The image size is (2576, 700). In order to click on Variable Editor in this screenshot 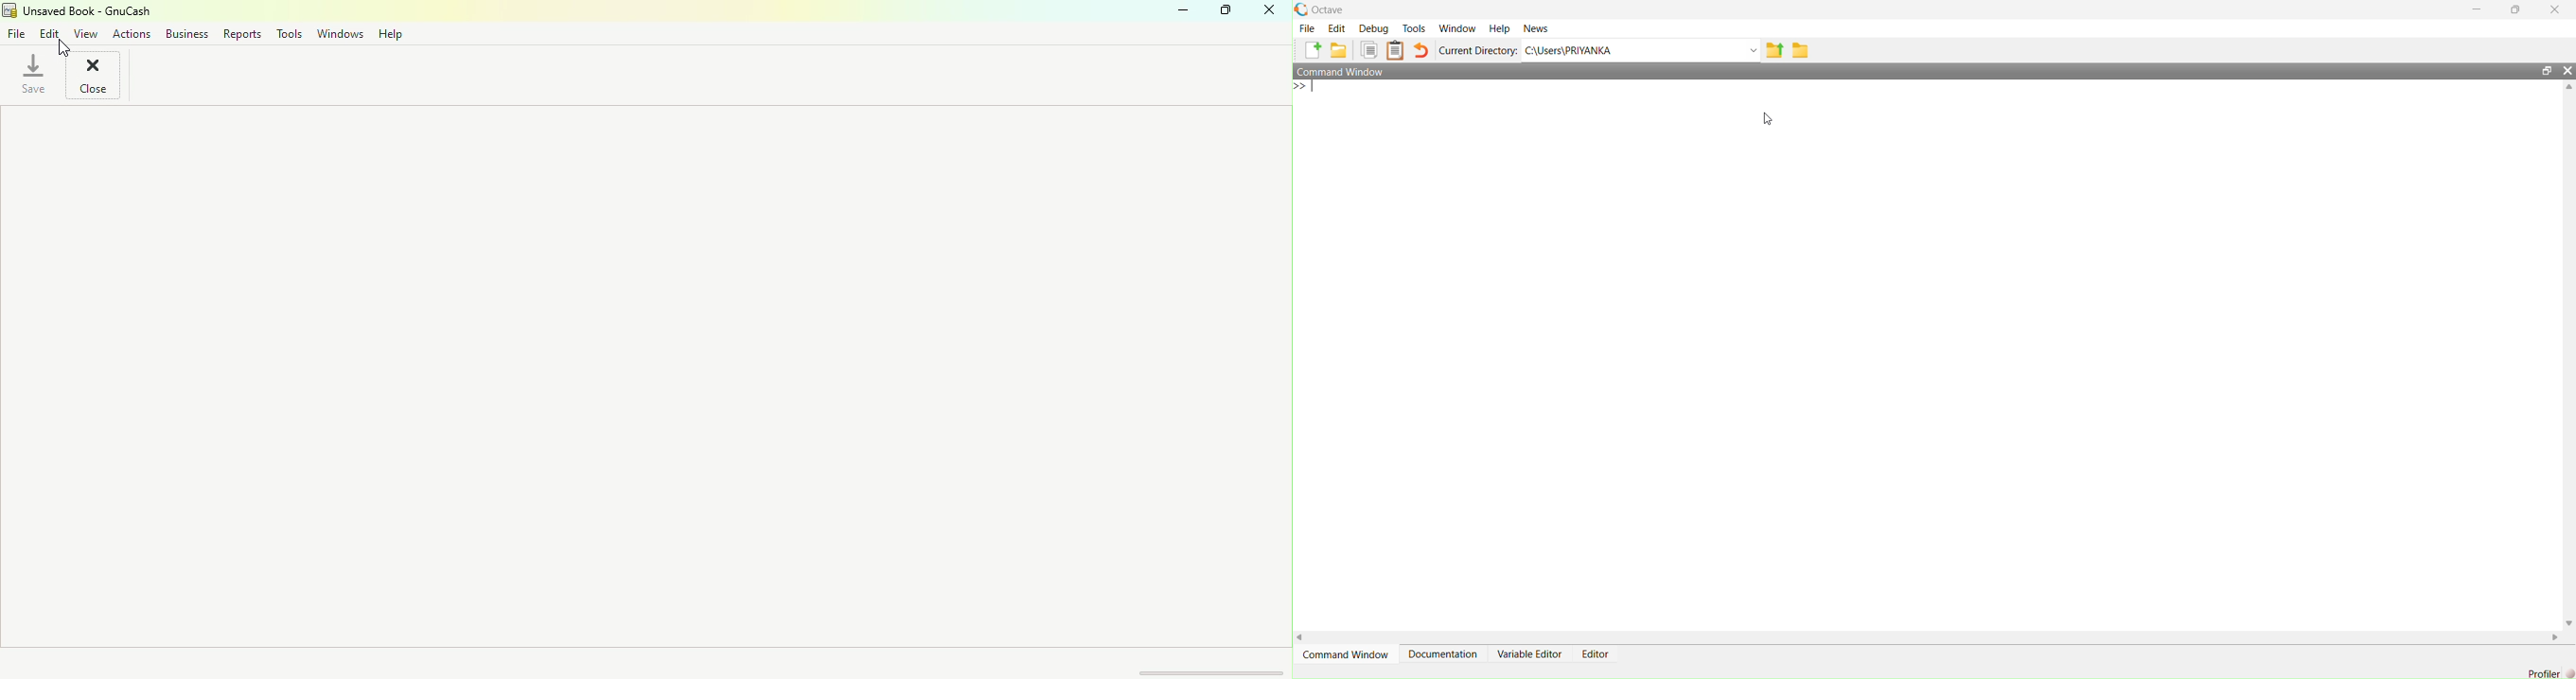, I will do `click(1529, 654)`.